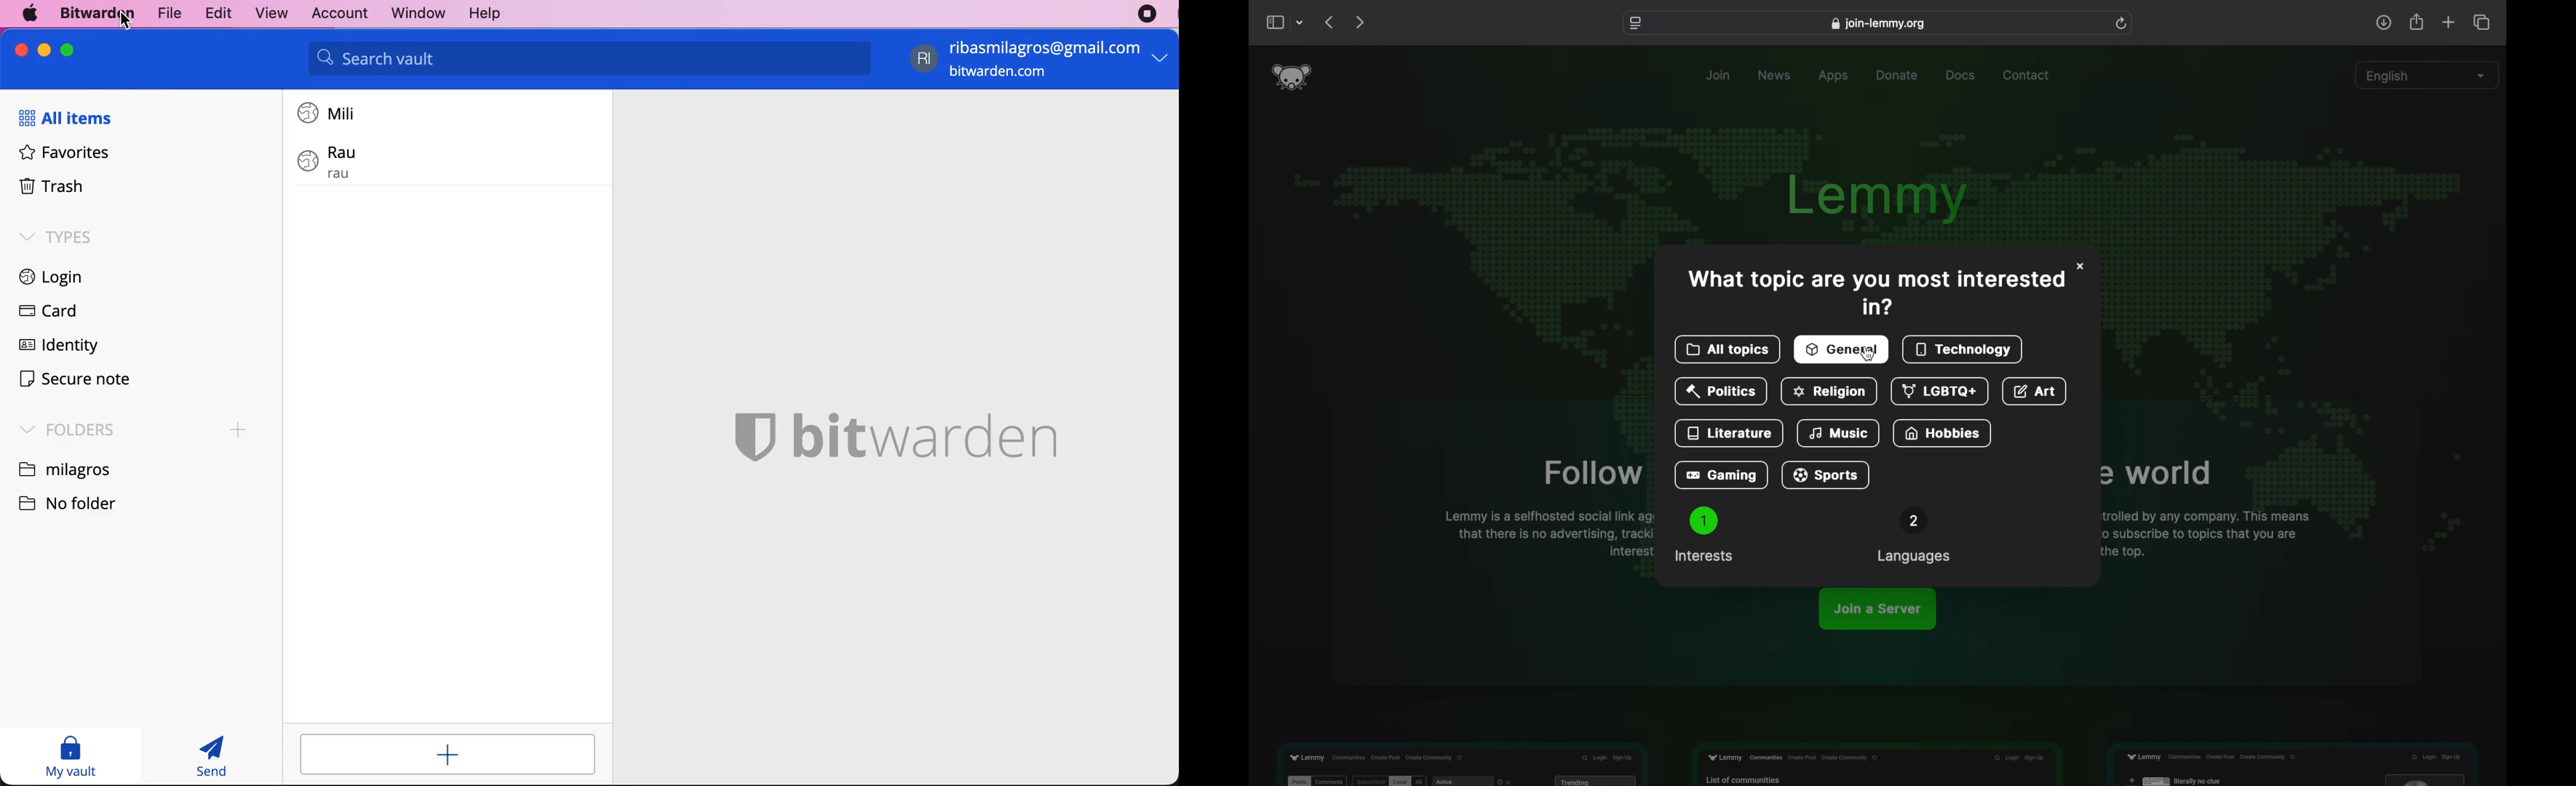 This screenshot has height=812, width=2576. I want to click on trash, so click(47, 188).